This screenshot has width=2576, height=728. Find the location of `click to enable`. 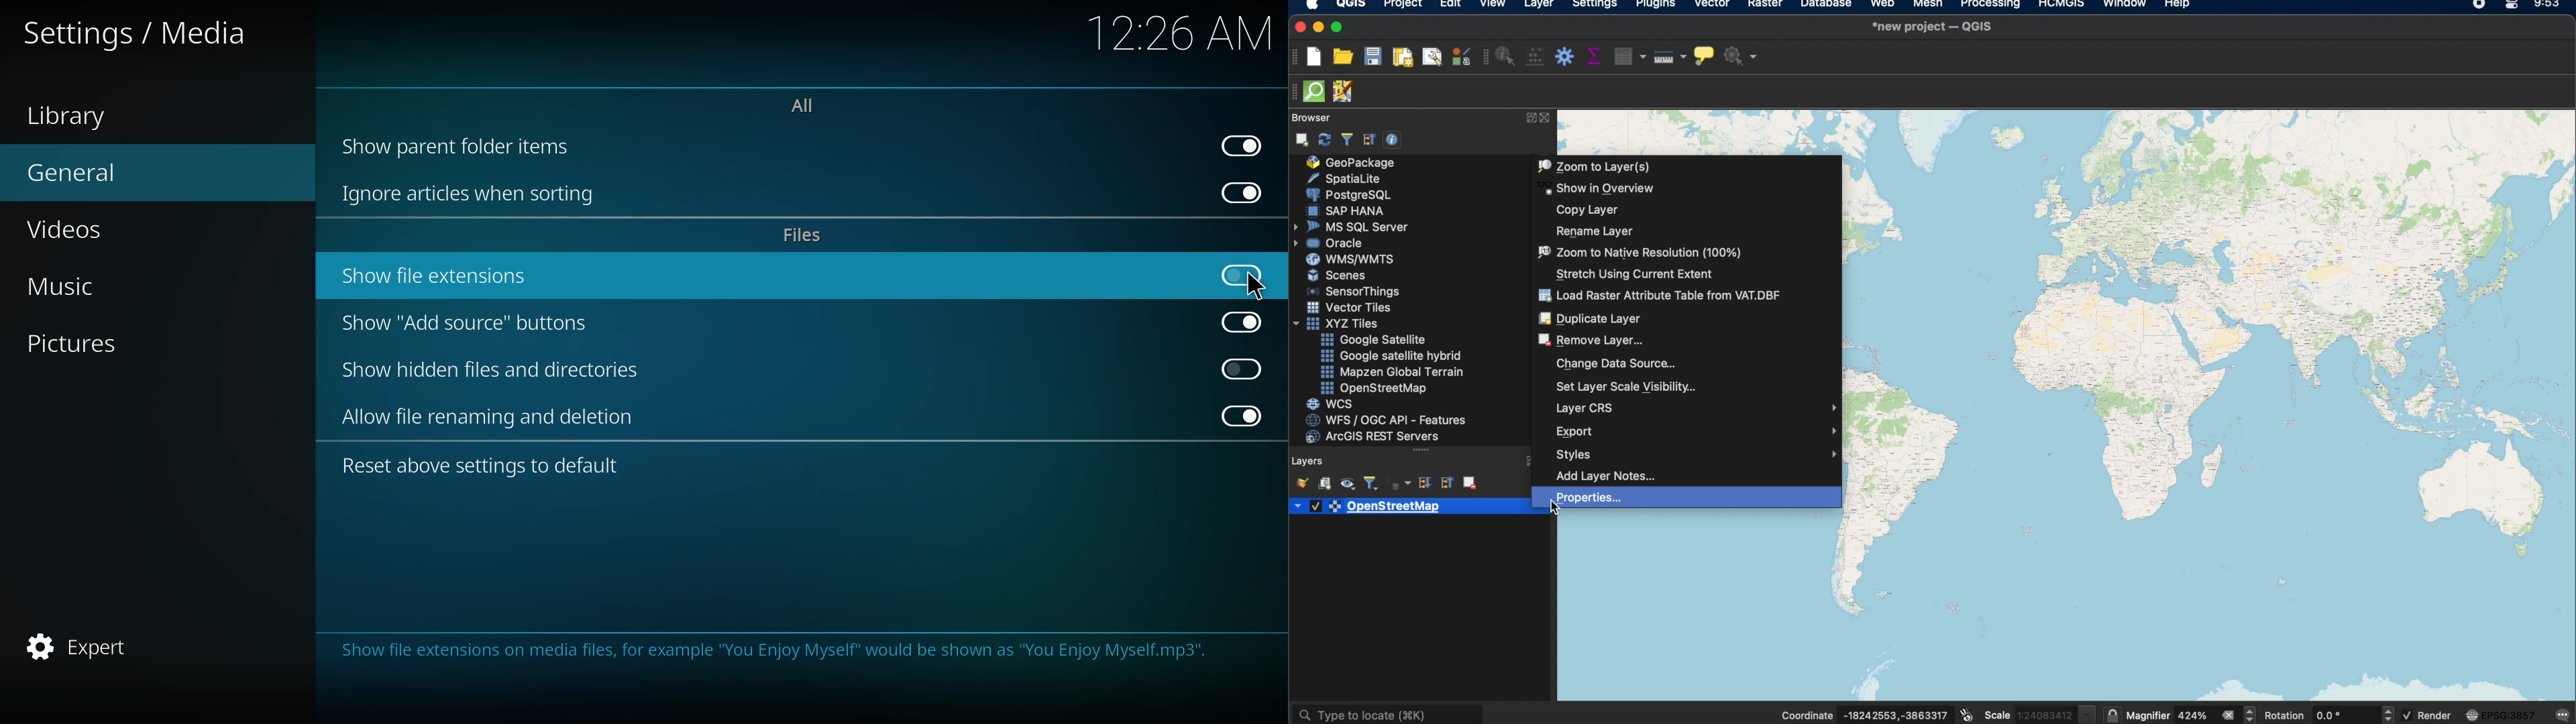

click to enable is located at coordinates (1242, 367).